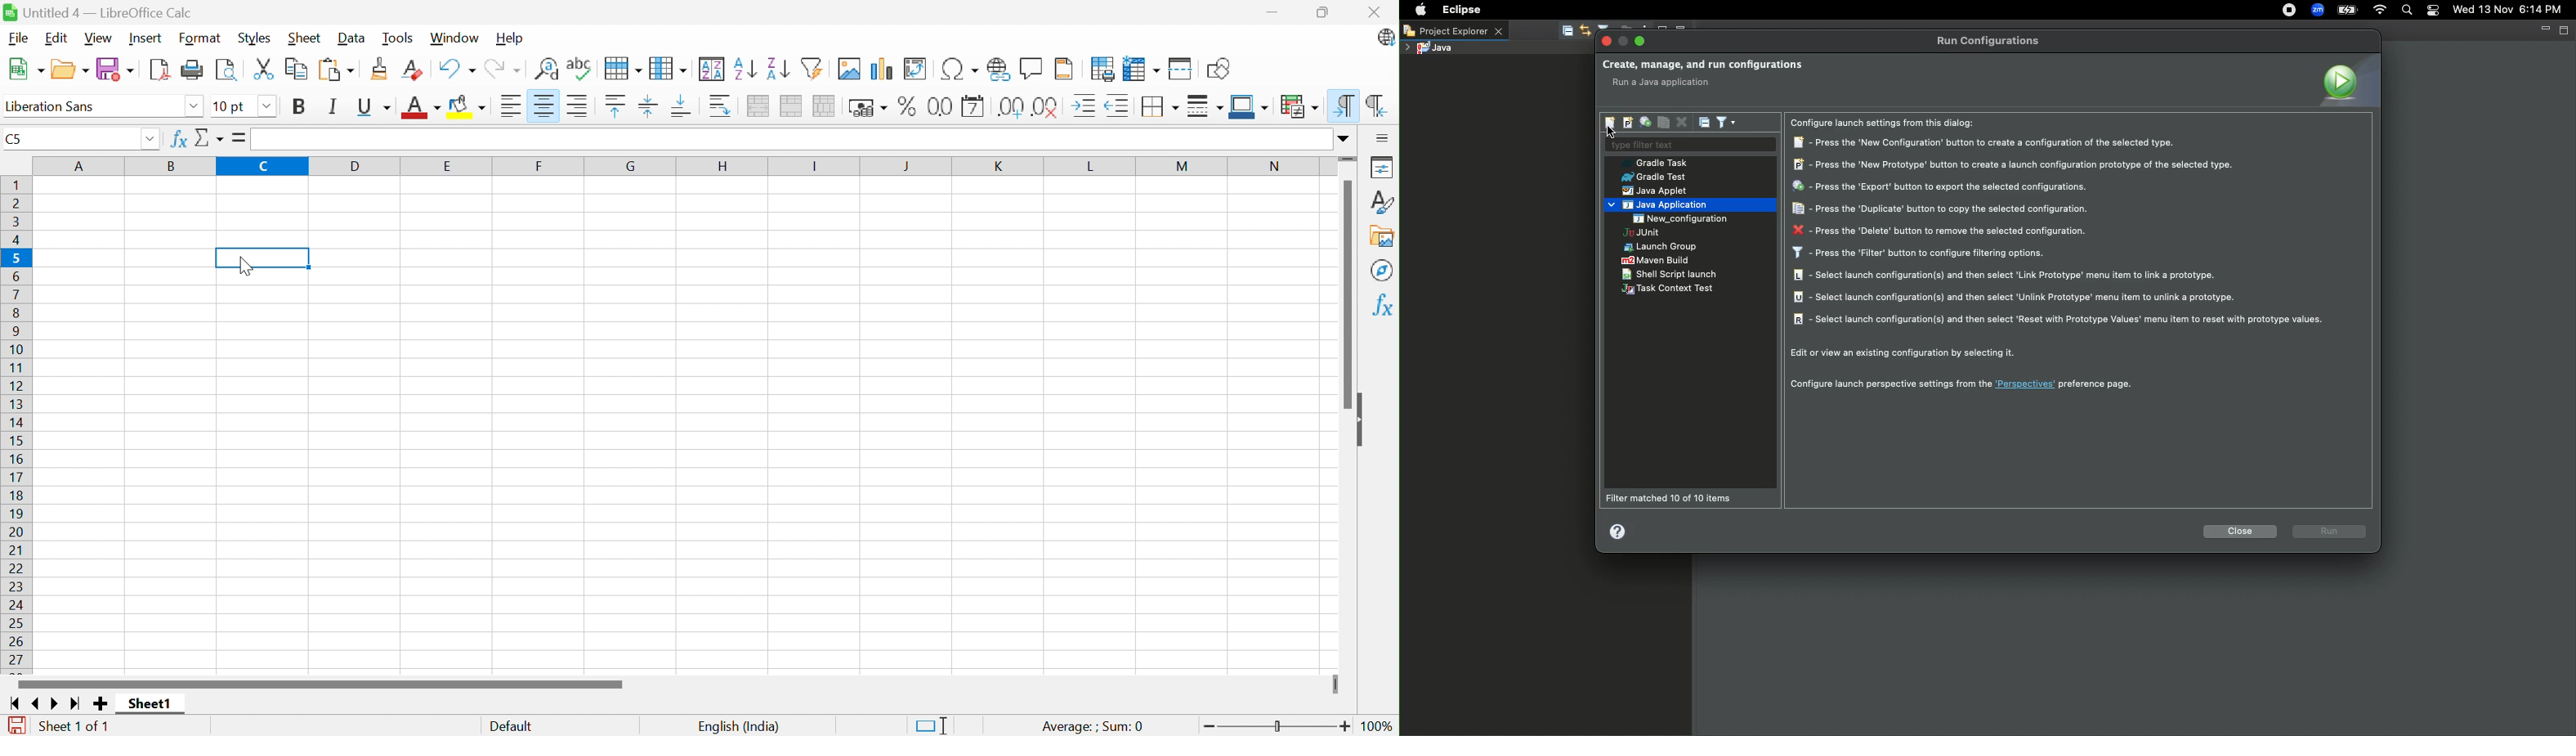  Describe the element at coordinates (1624, 42) in the screenshot. I see `minimize` at that location.